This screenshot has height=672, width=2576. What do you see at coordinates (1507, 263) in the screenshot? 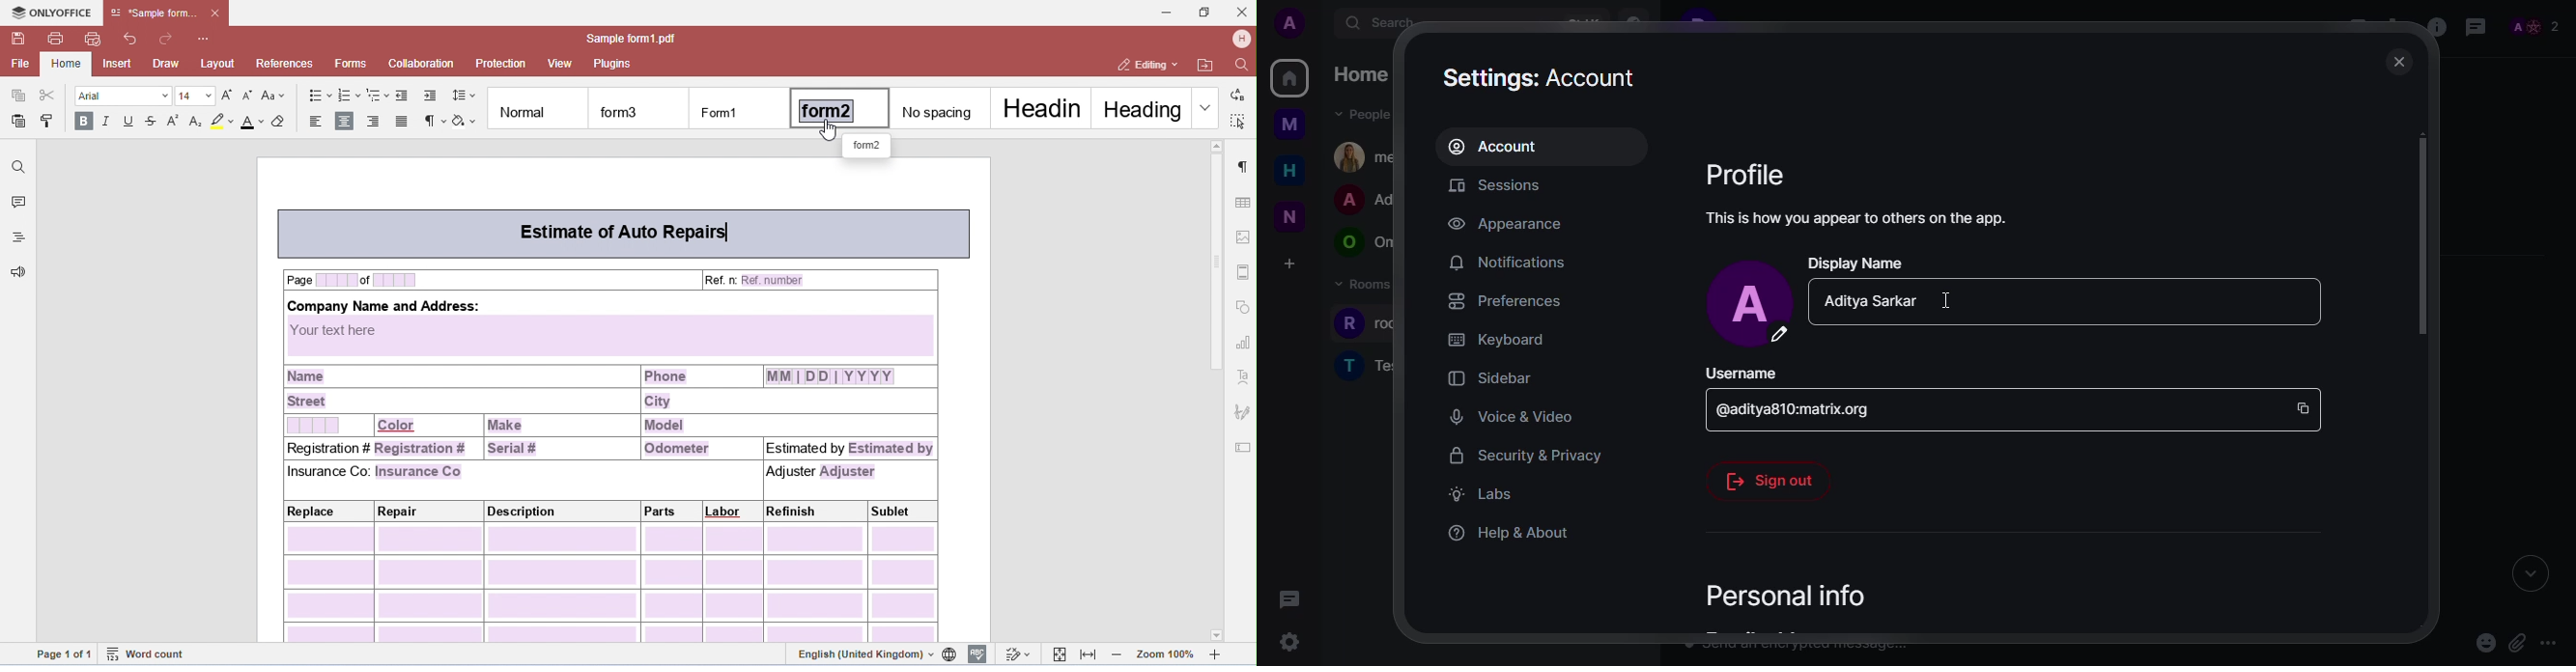
I see `notifications` at bounding box center [1507, 263].